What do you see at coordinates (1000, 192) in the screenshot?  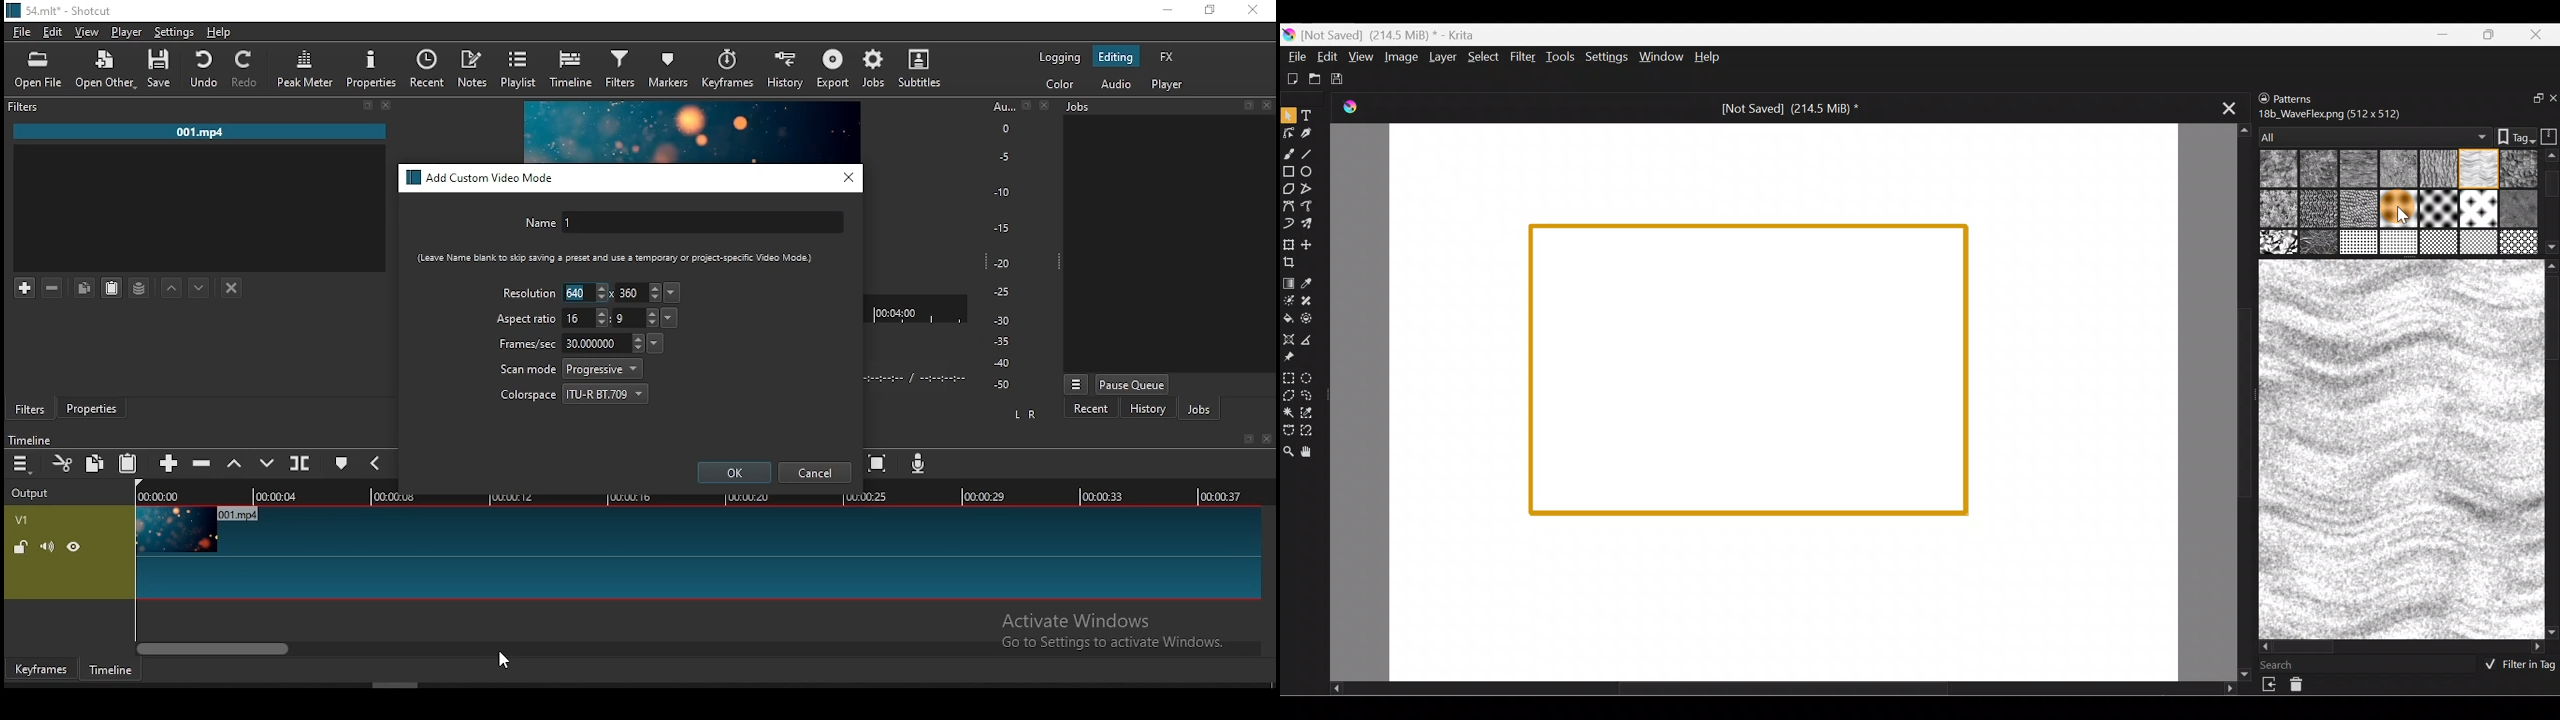 I see `-10` at bounding box center [1000, 192].